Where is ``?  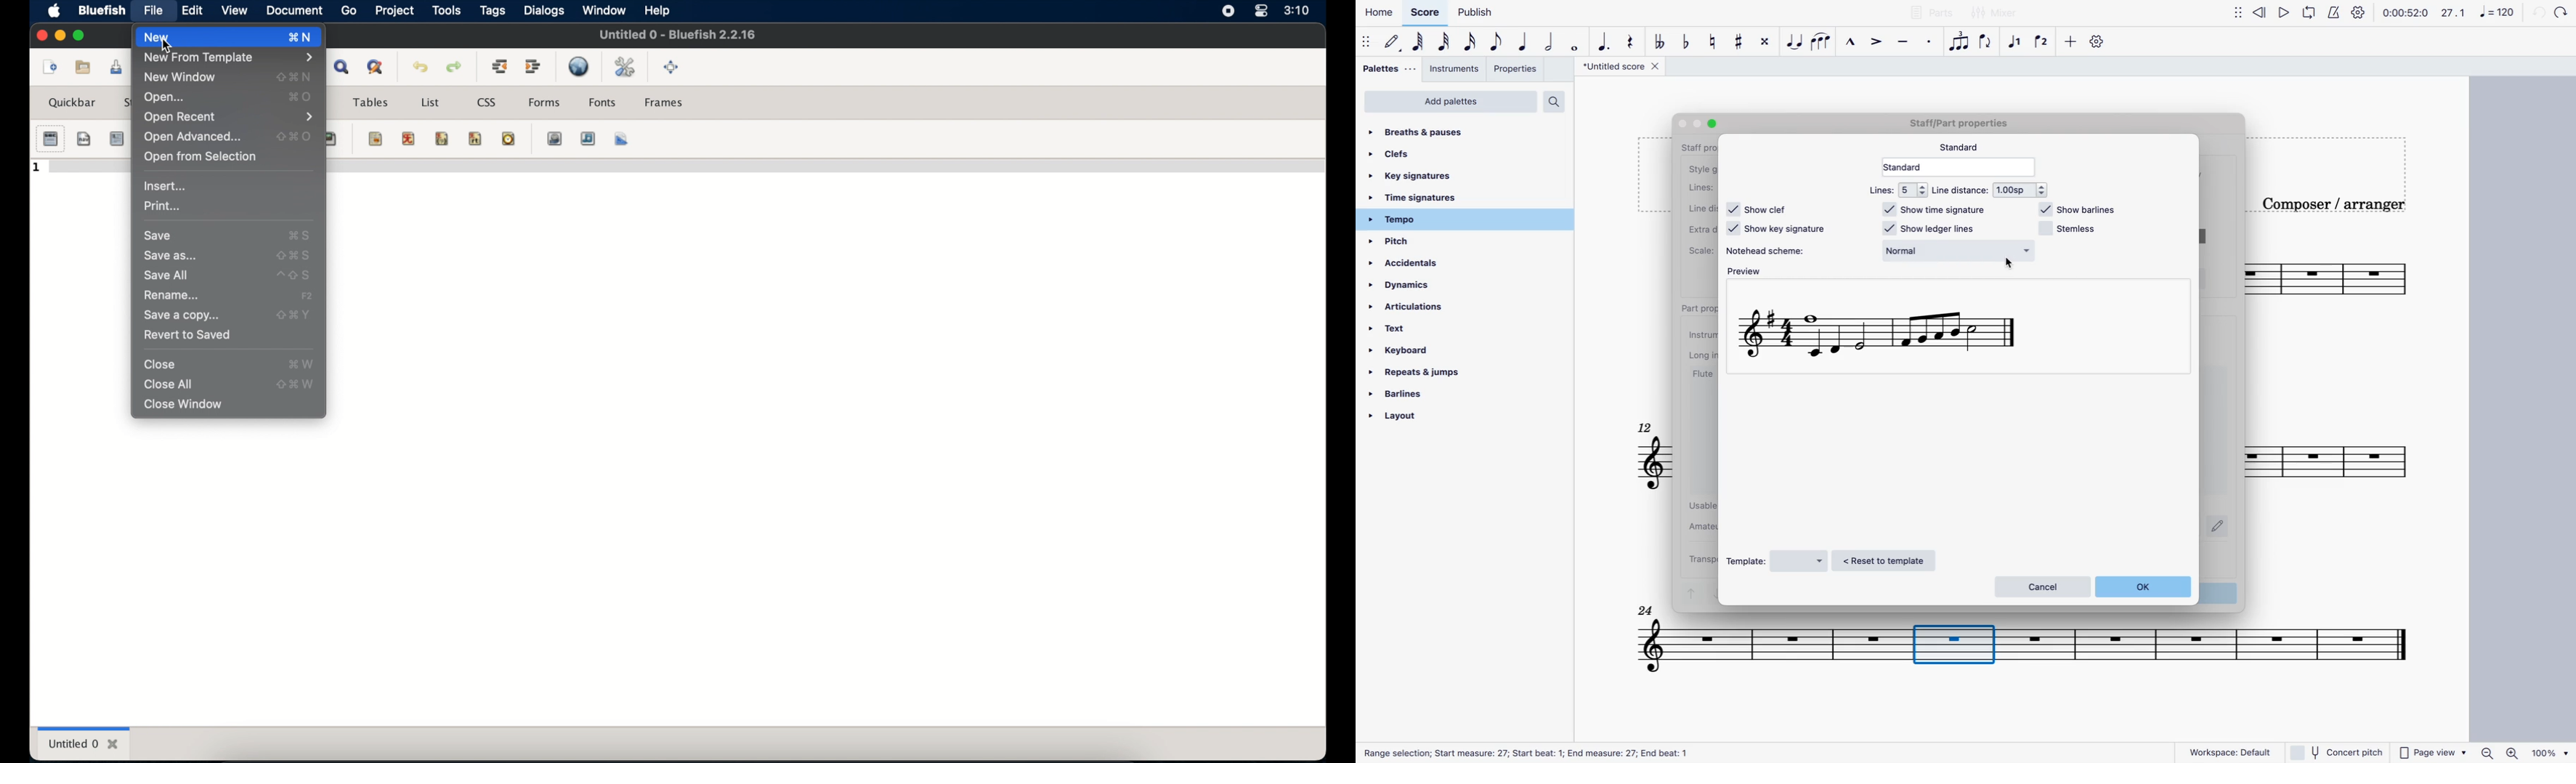  is located at coordinates (1714, 121).